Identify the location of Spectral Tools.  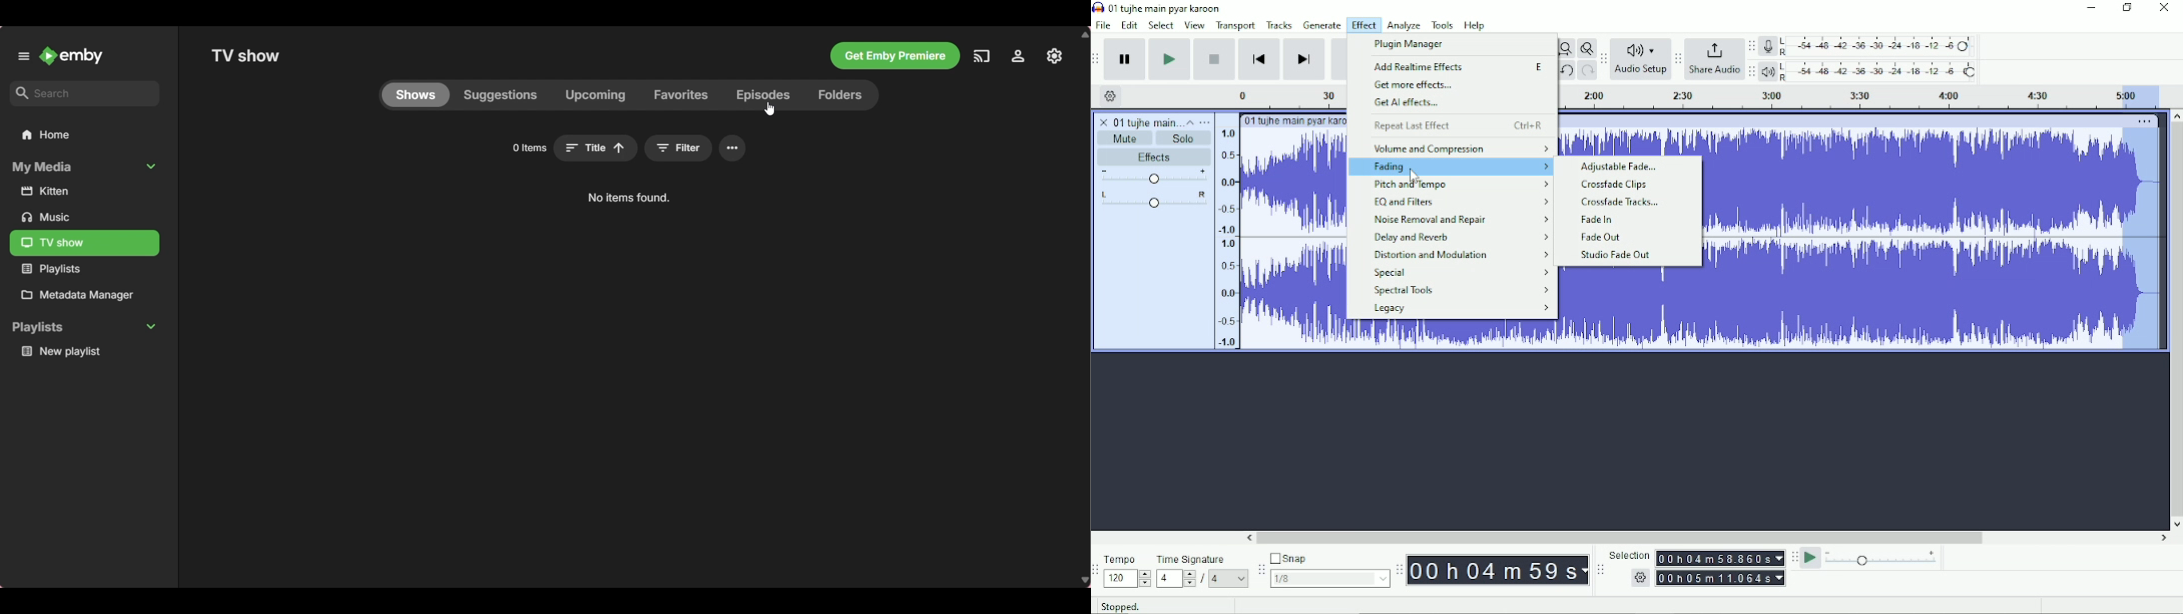
(1462, 291).